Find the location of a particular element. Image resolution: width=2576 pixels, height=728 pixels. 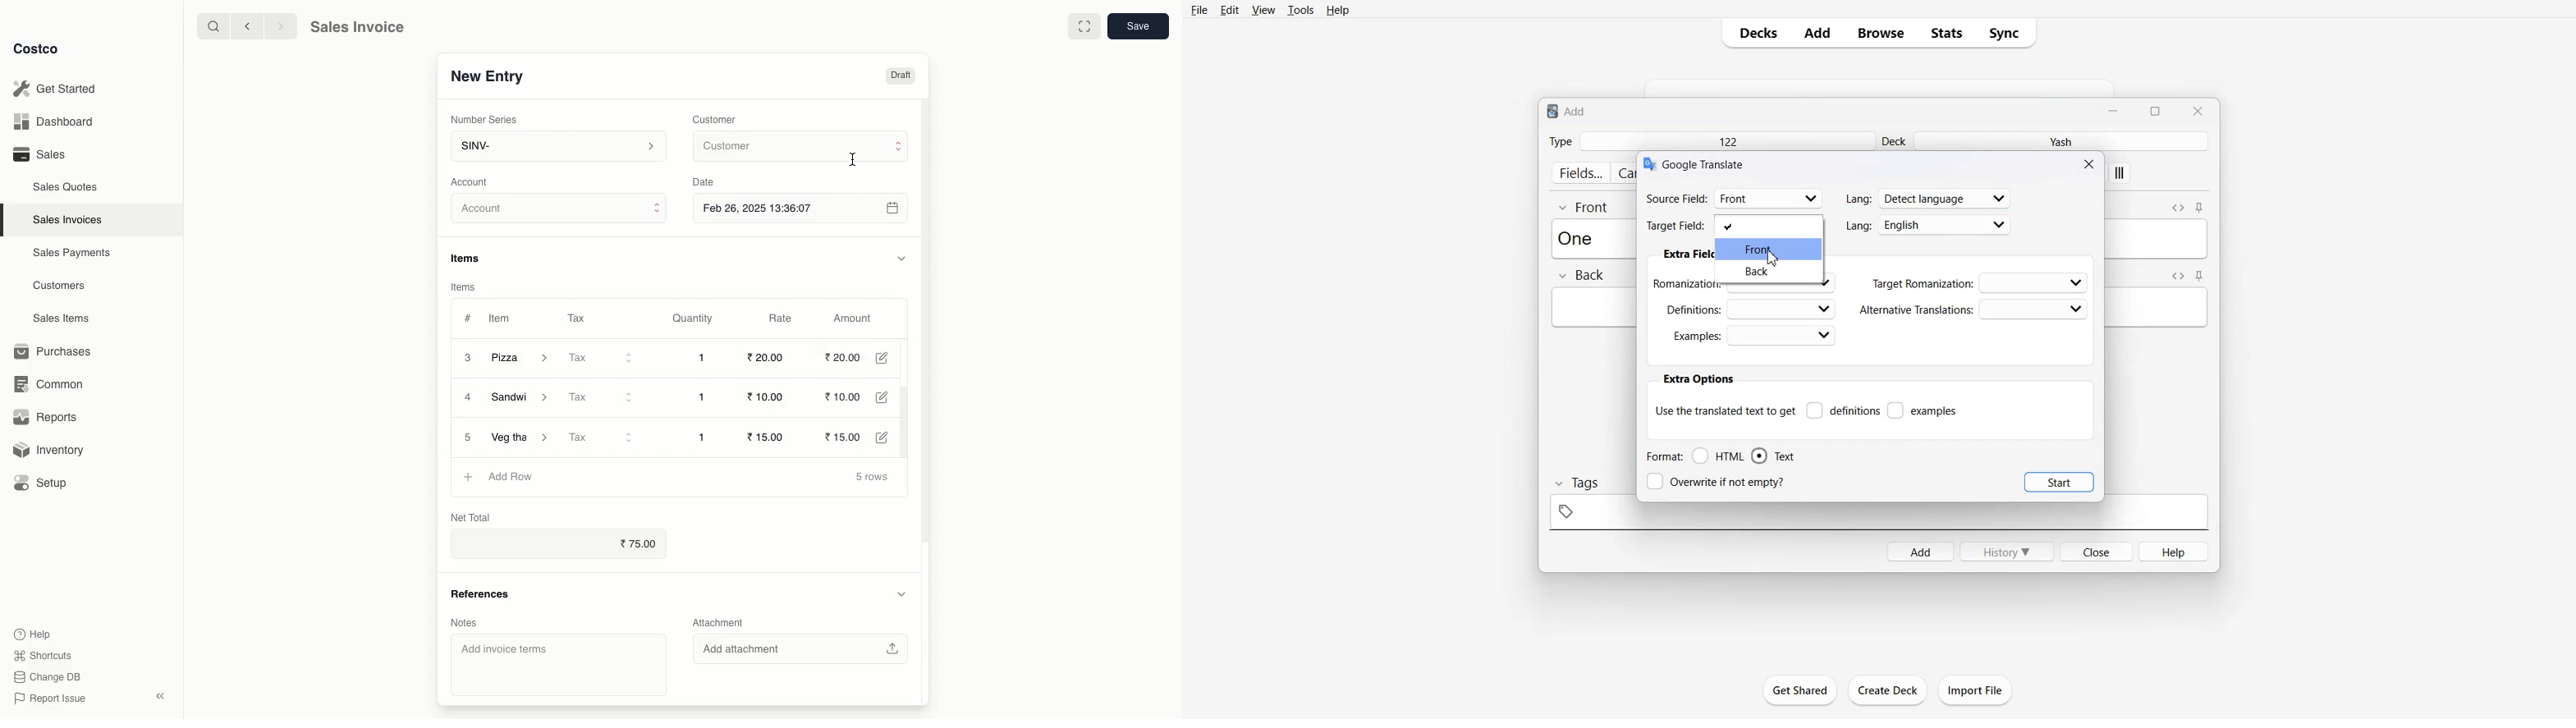

Toggle sticky is located at coordinates (2200, 276).